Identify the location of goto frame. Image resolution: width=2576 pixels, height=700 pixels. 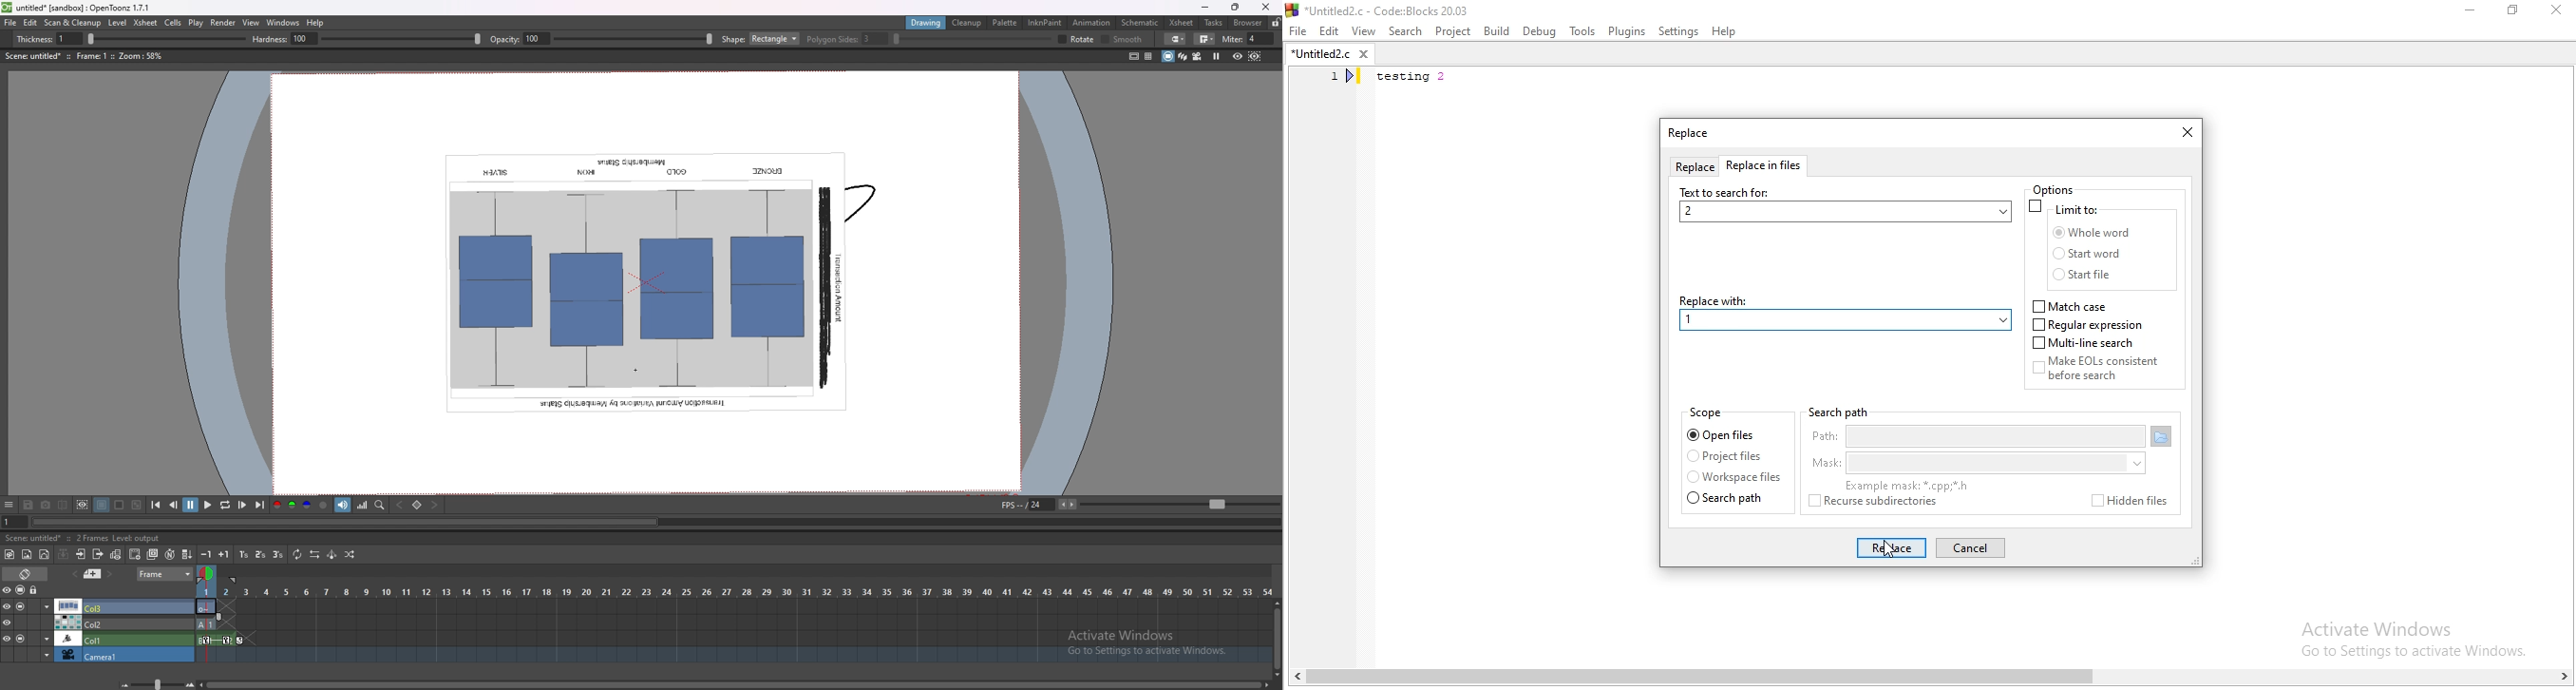
(15, 522).